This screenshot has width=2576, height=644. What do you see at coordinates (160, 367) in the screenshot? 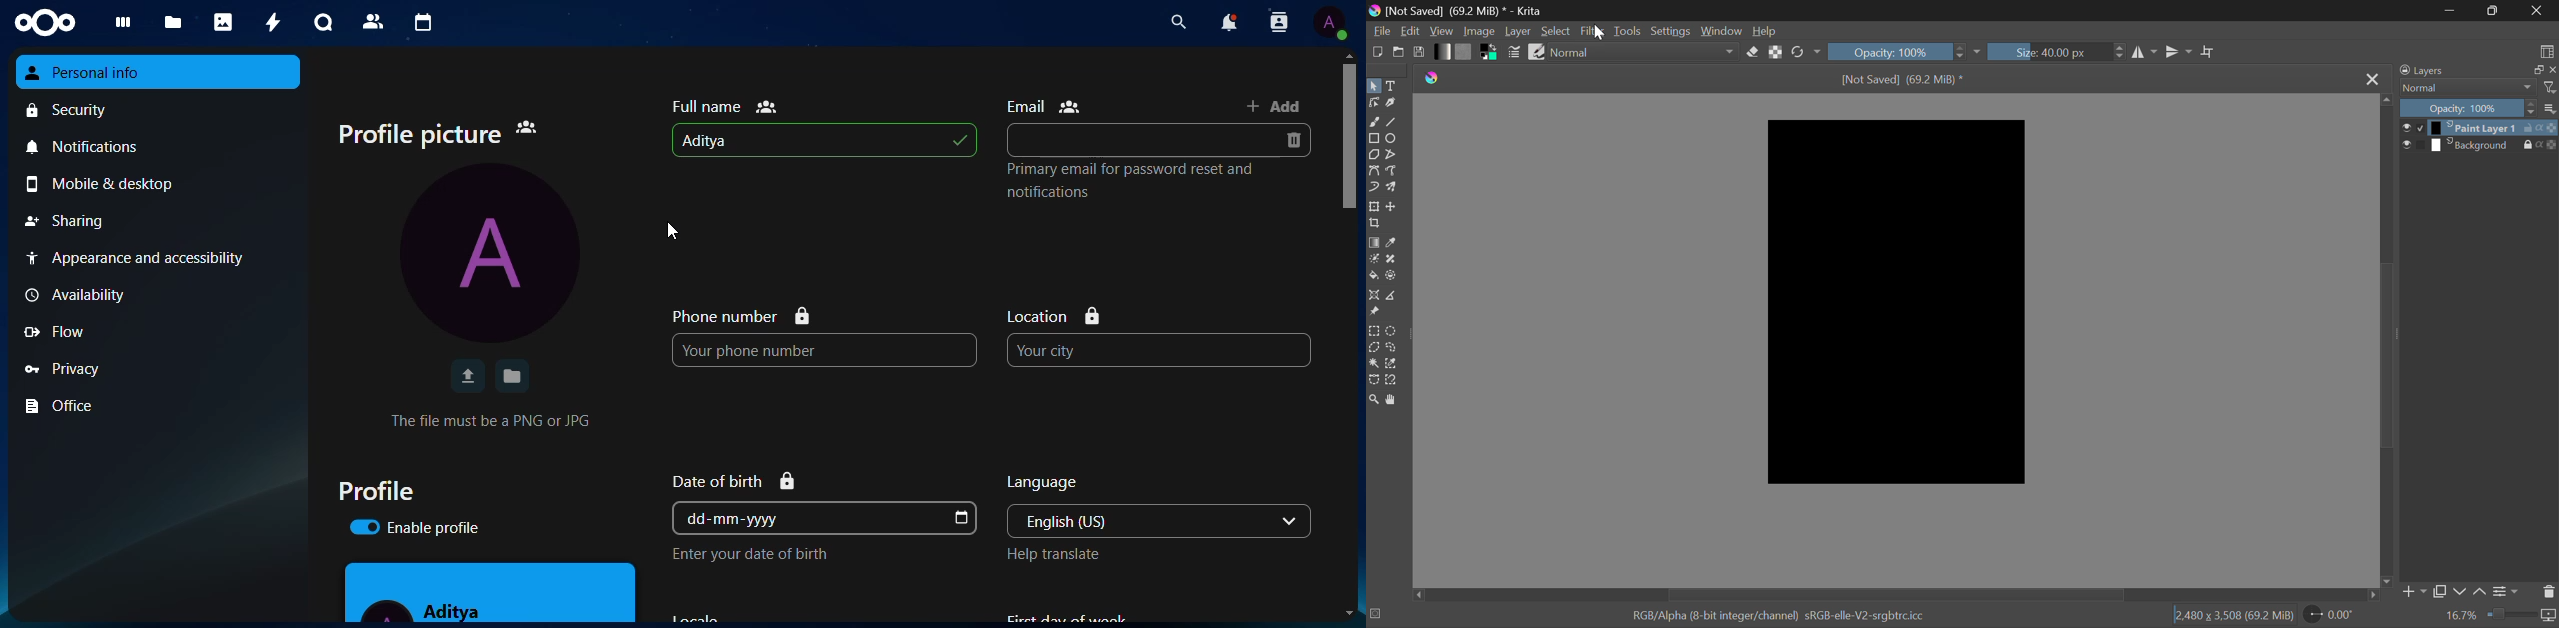
I see `privacy` at bounding box center [160, 367].